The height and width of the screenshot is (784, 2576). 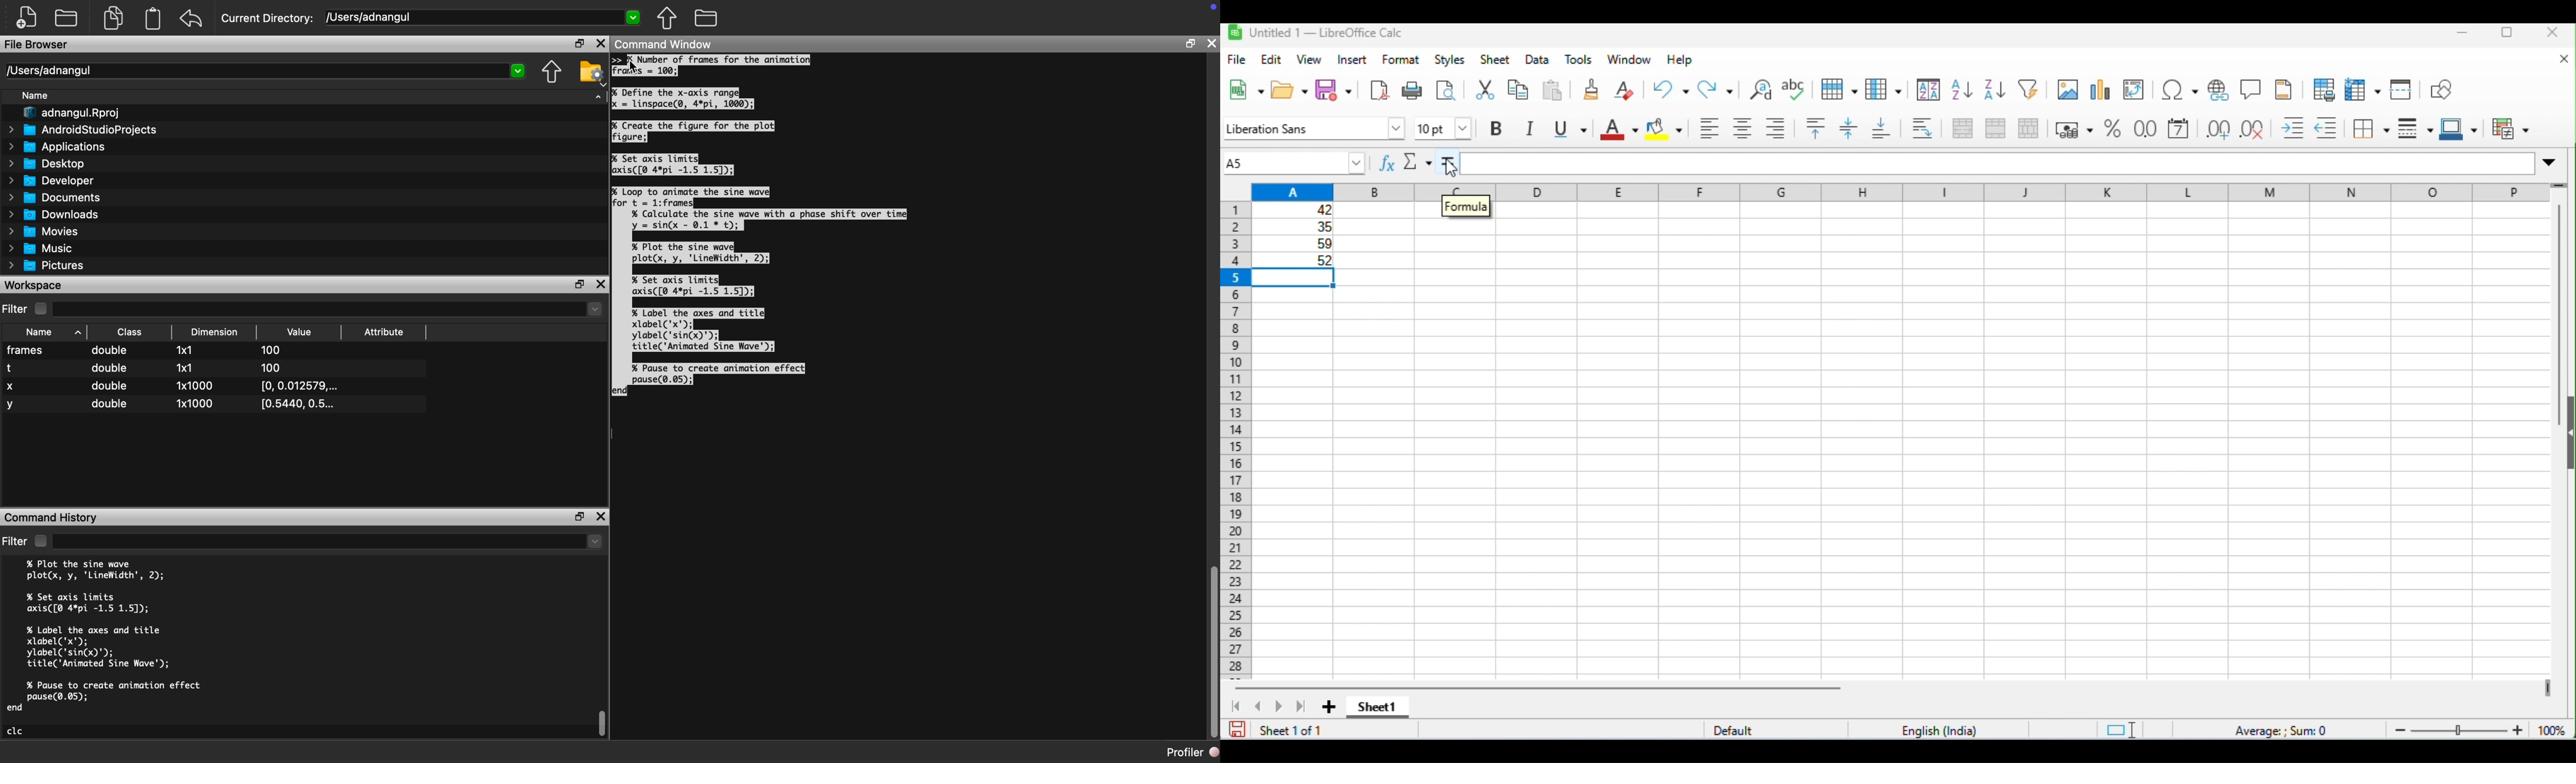 What do you see at coordinates (36, 95) in the screenshot?
I see `Name` at bounding box center [36, 95].